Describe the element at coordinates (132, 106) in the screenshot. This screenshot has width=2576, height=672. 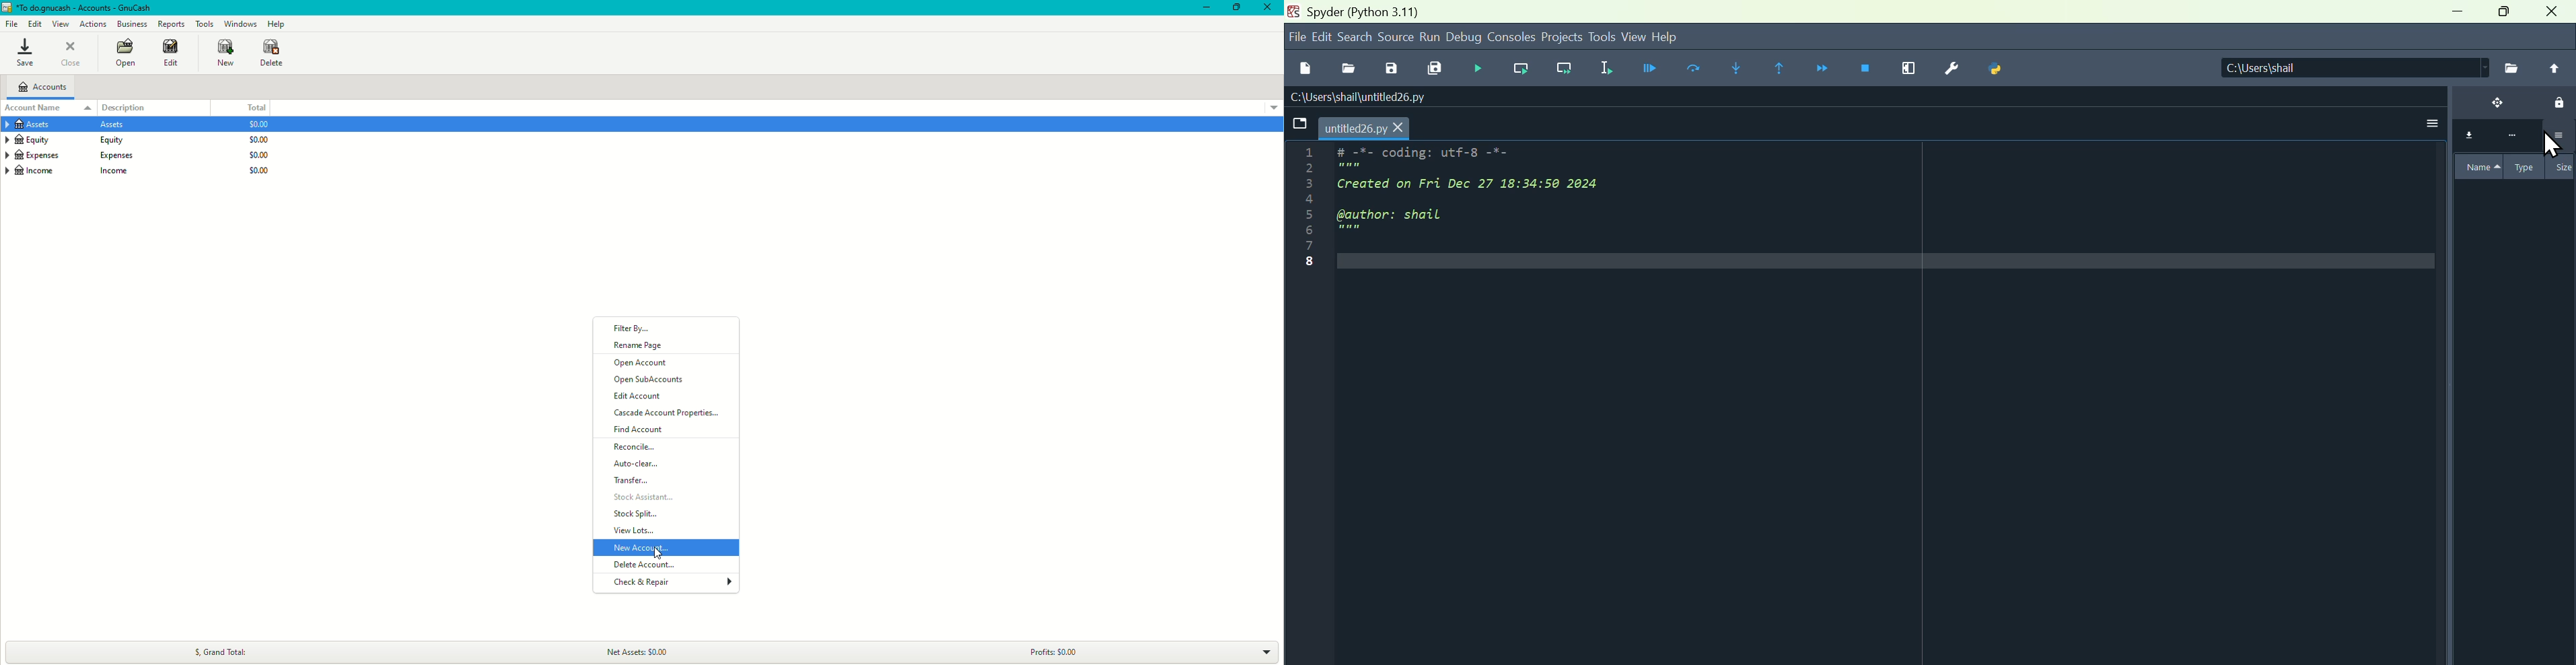
I see `Description` at that location.